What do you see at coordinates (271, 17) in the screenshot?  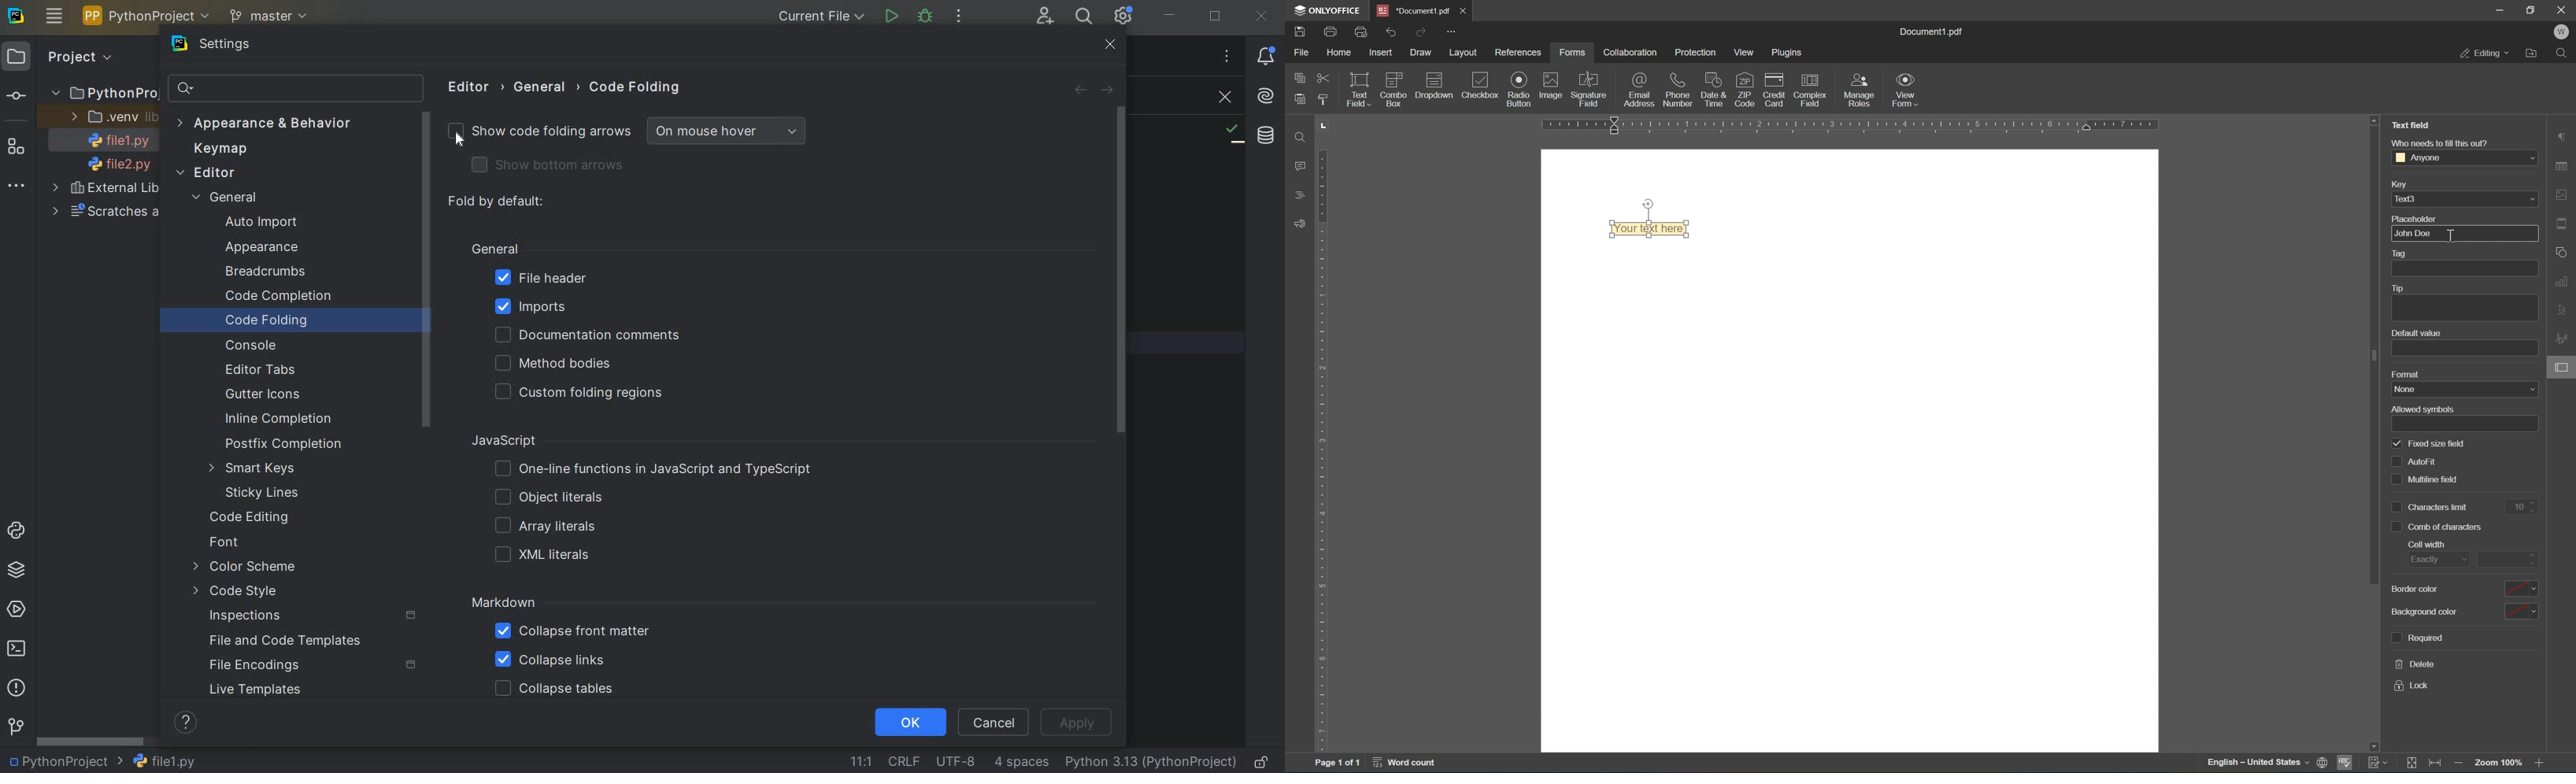 I see `MASTER` at bounding box center [271, 17].